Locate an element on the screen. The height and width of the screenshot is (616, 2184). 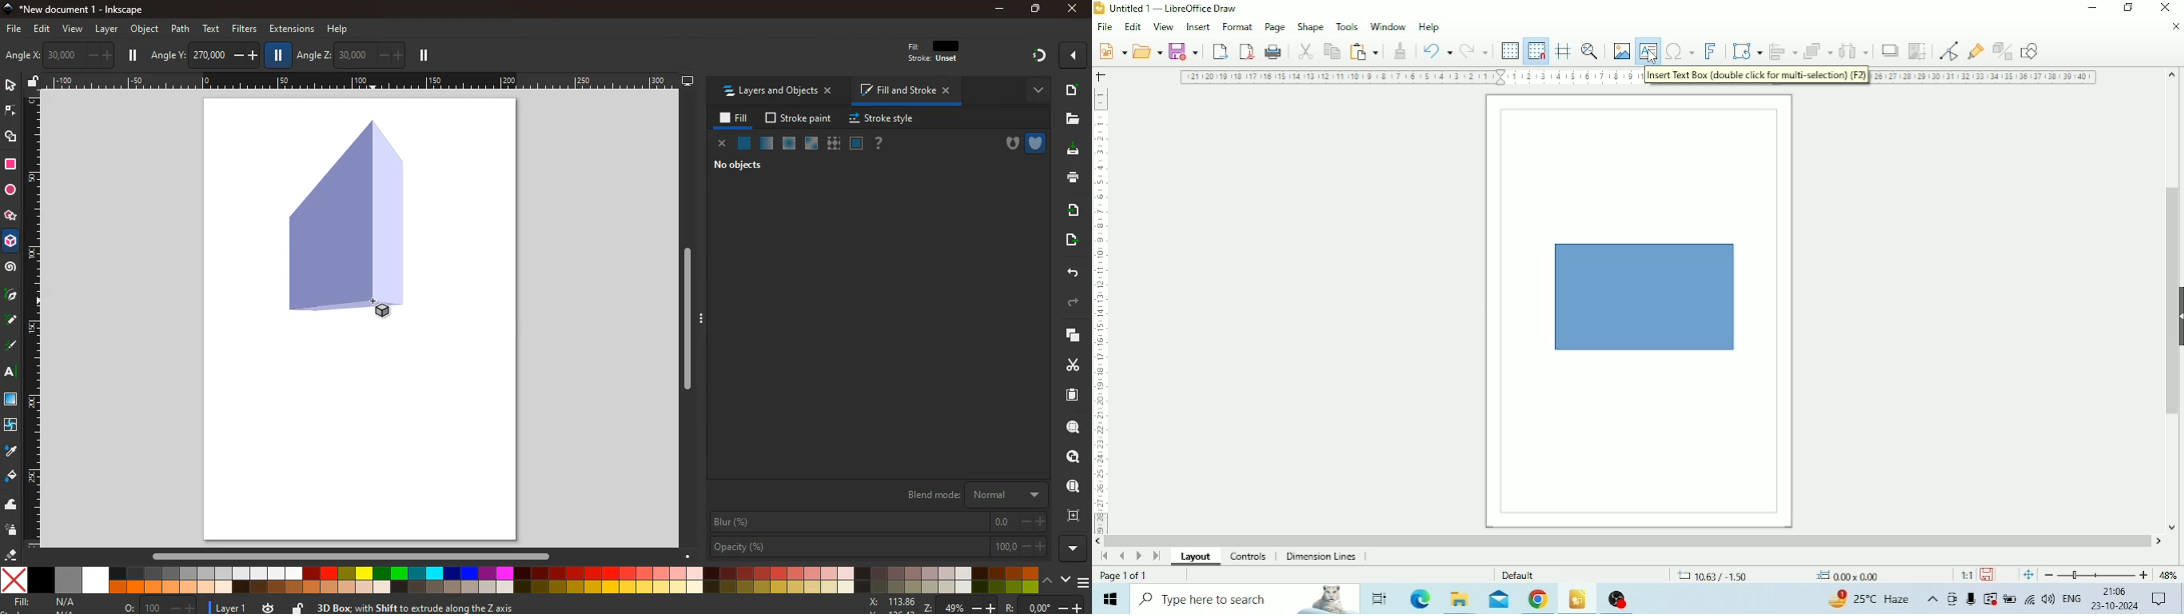
Microsoft Edge is located at coordinates (1419, 600).